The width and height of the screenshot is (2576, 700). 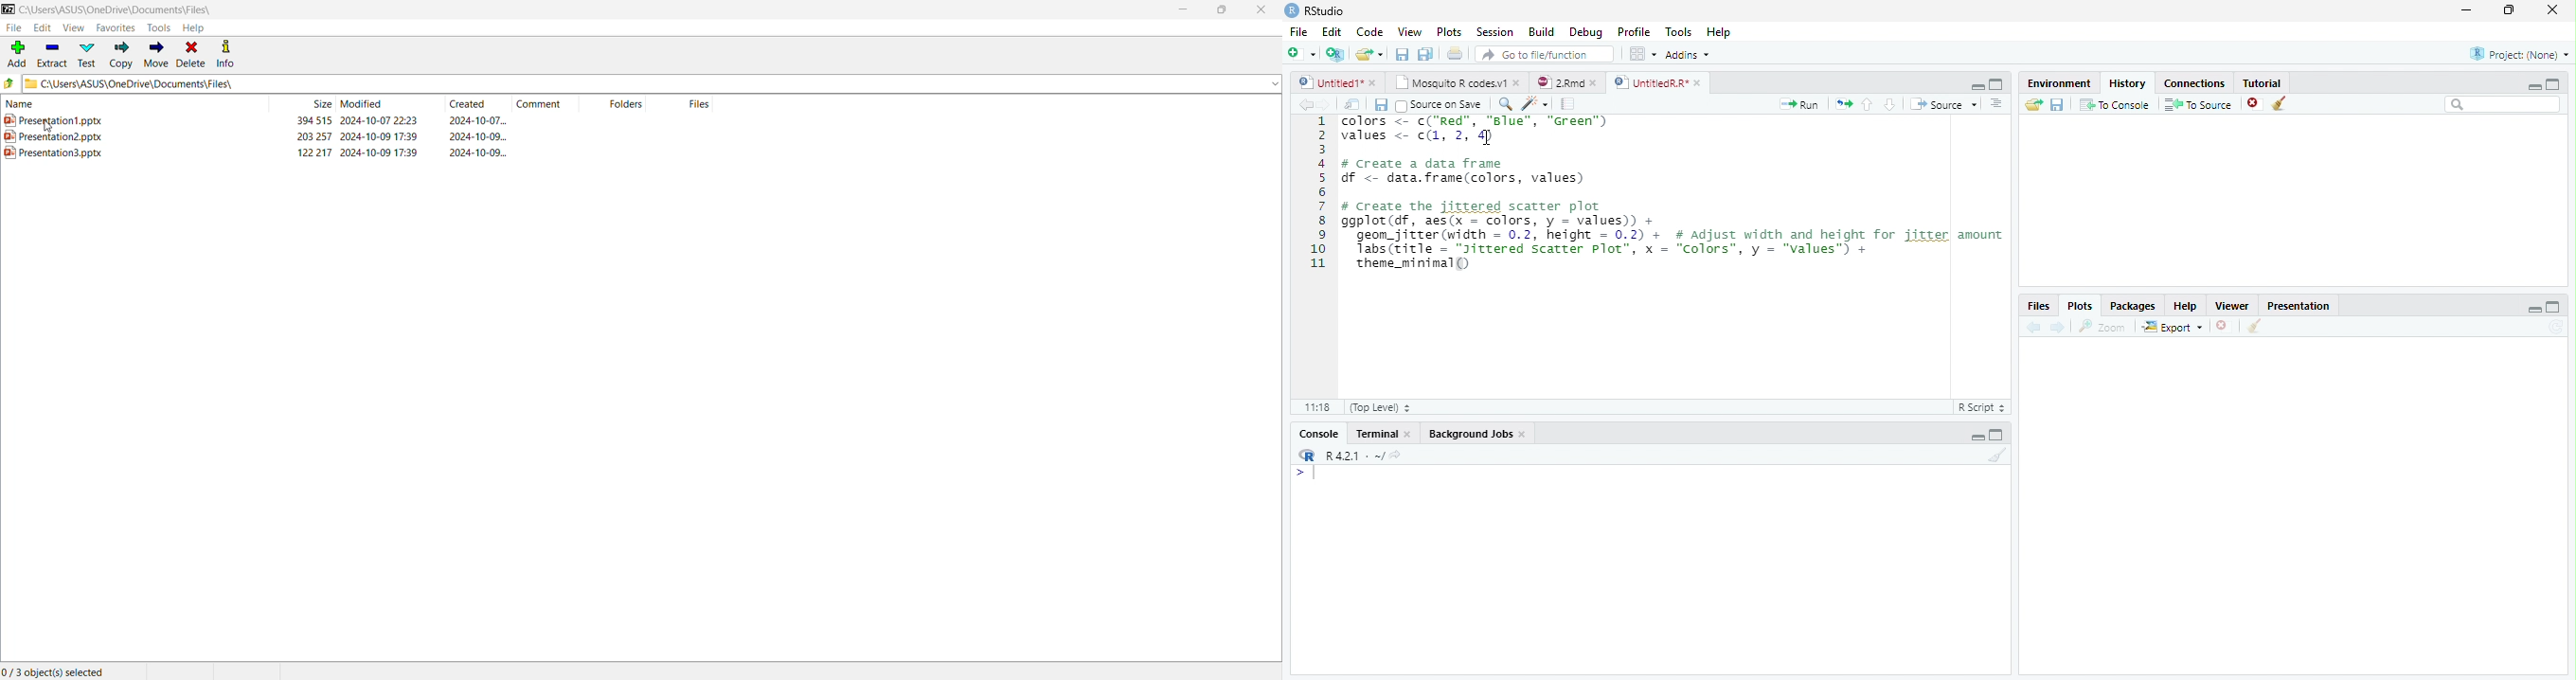 I want to click on Minimize, so click(x=2533, y=309).